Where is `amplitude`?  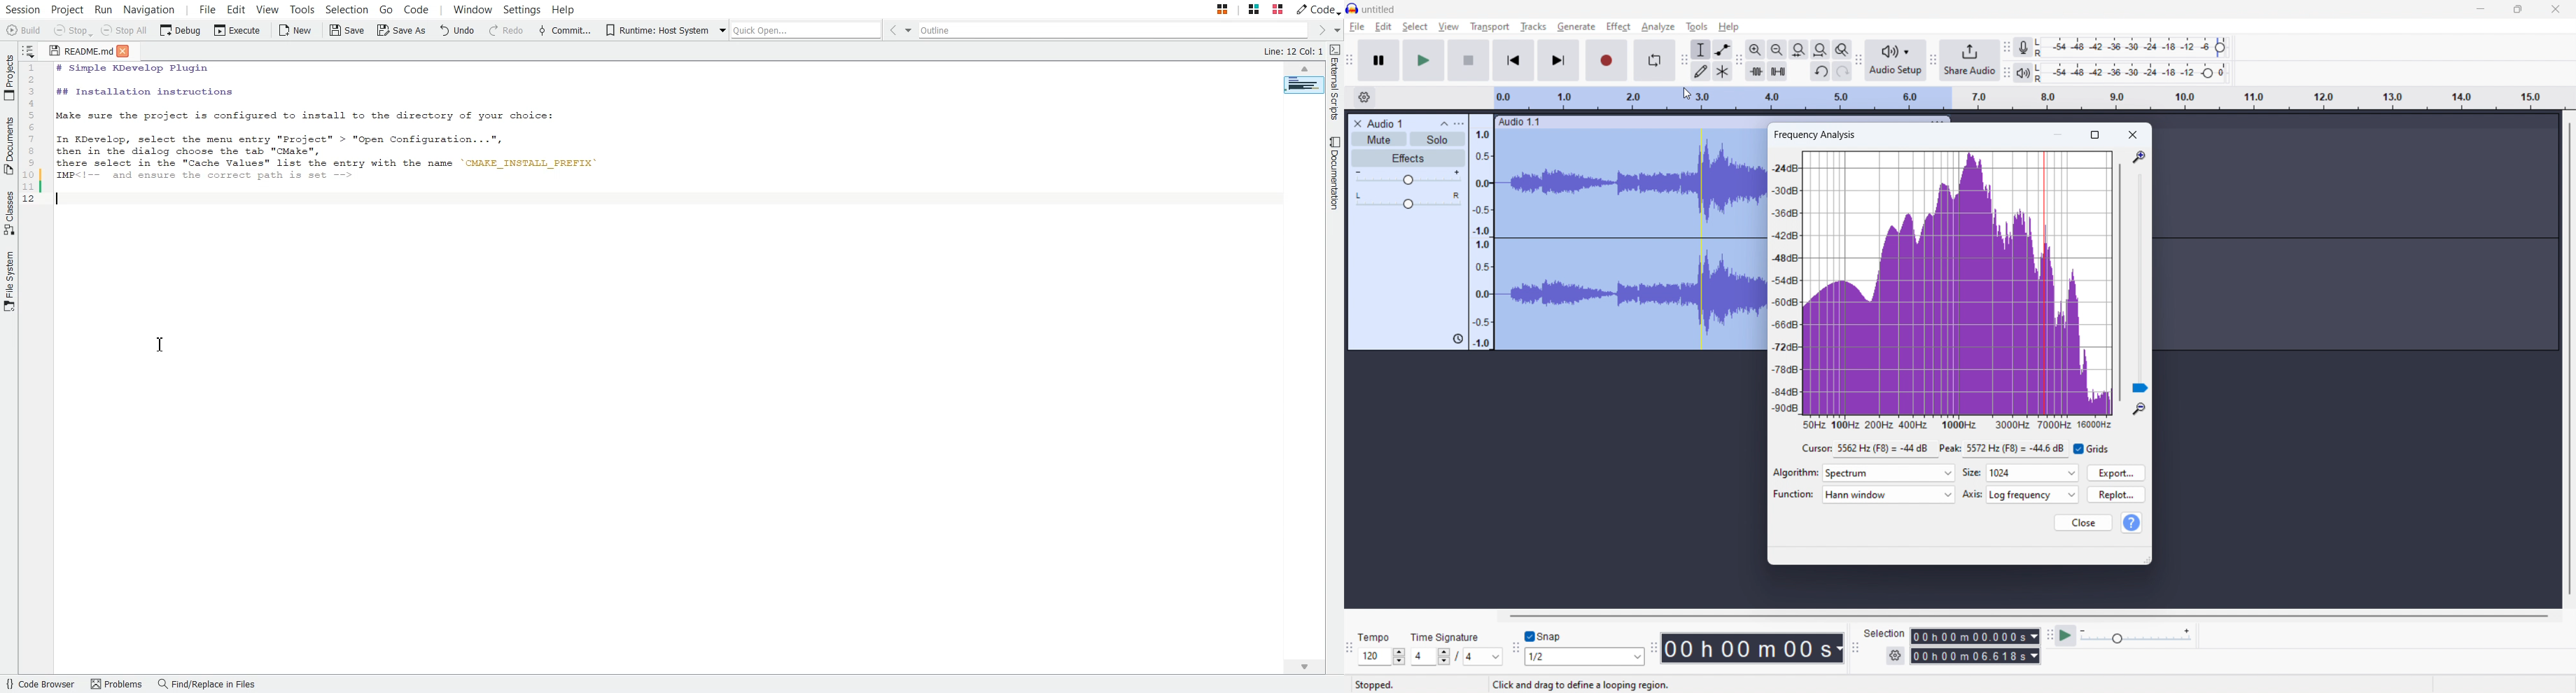 amplitude is located at coordinates (1482, 232).